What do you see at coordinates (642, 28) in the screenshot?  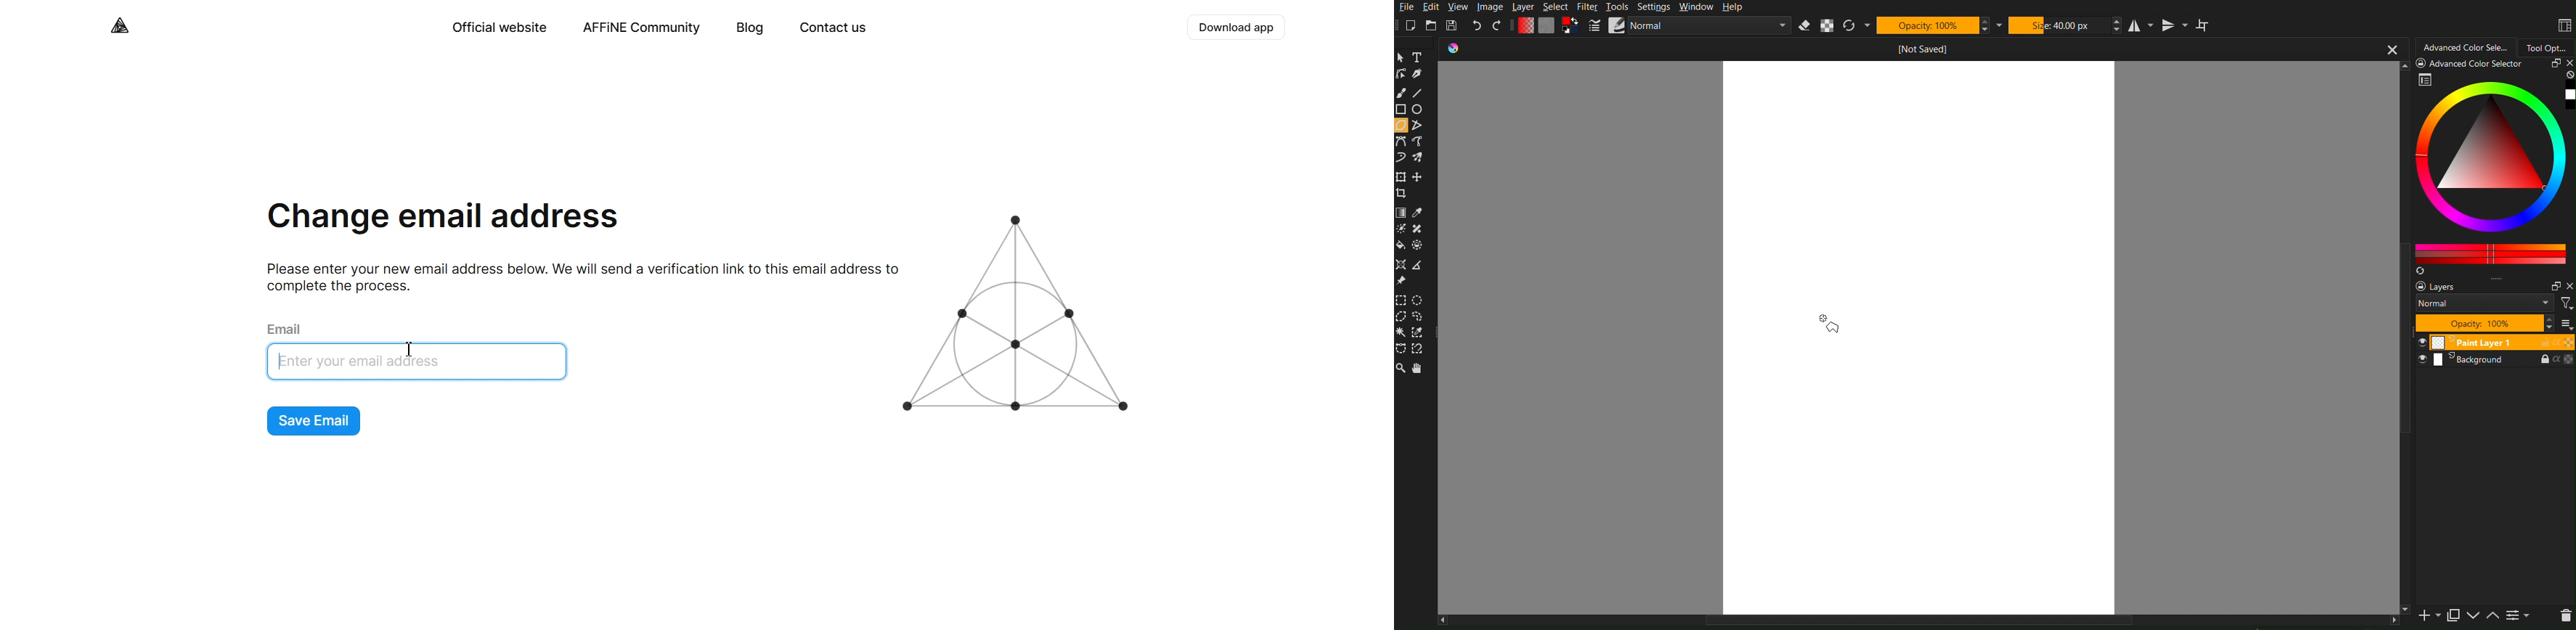 I see `AFFiNE Community` at bounding box center [642, 28].